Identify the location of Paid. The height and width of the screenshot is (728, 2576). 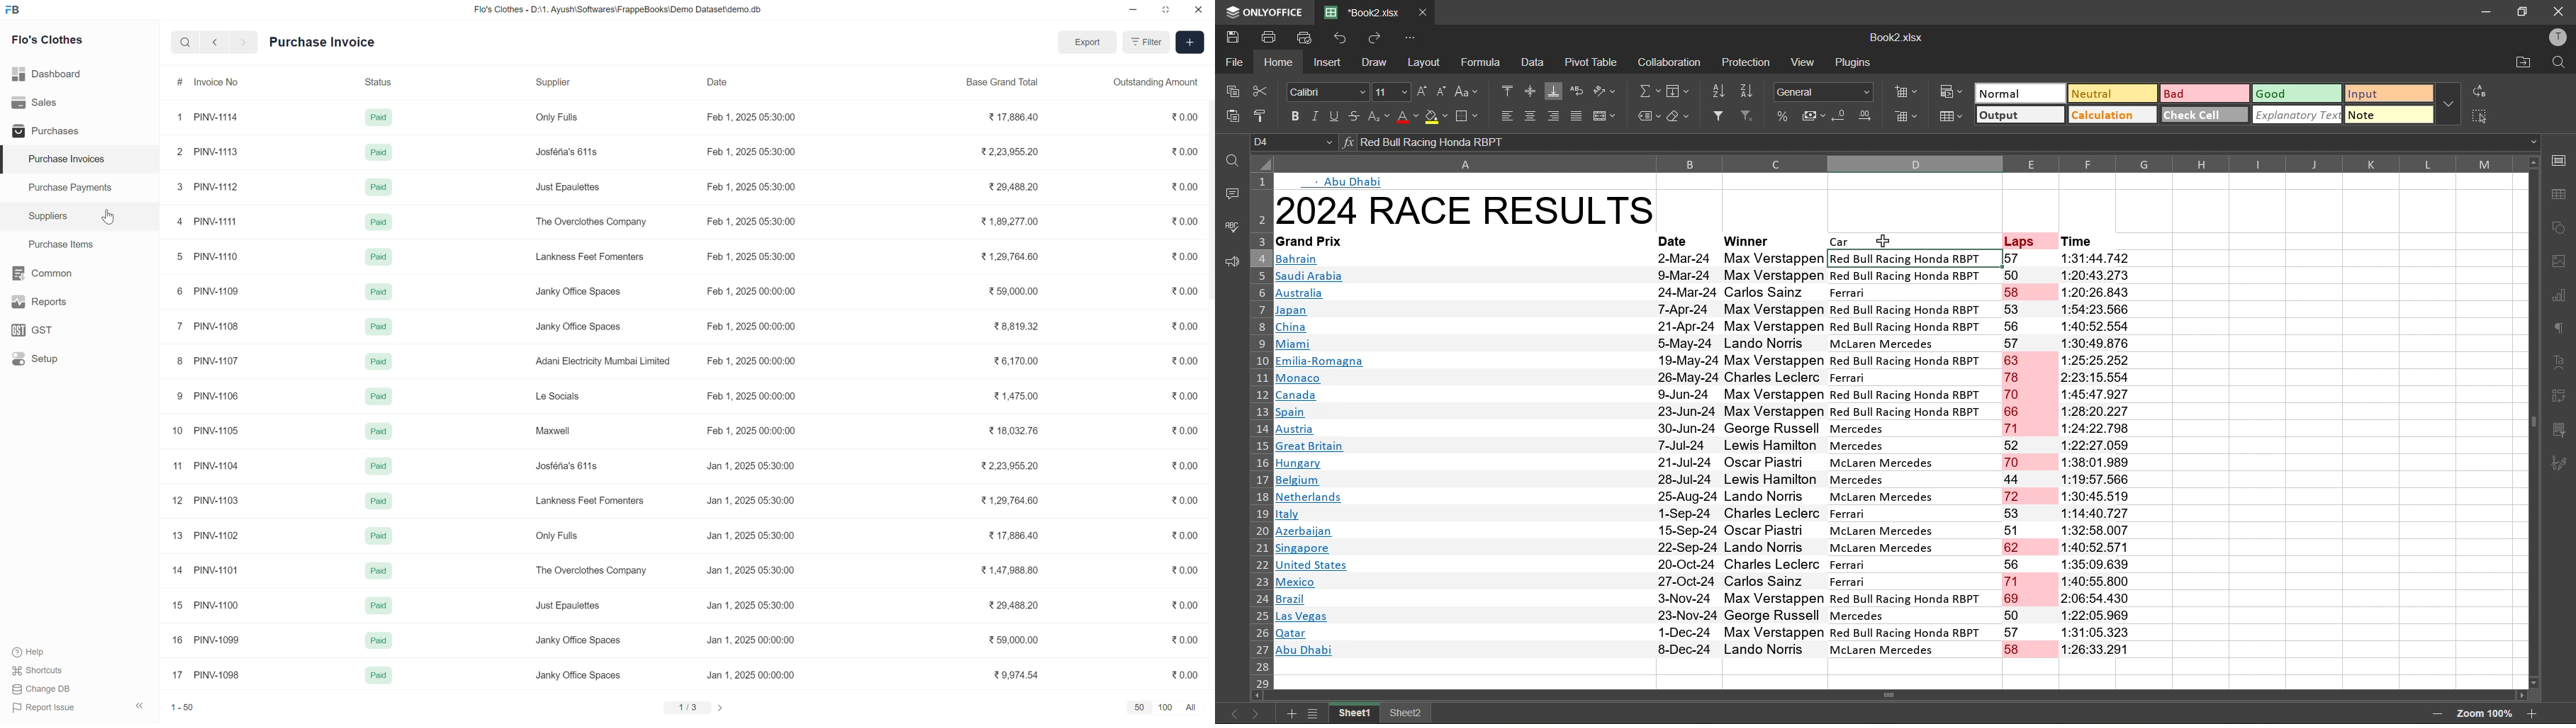
(378, 152).